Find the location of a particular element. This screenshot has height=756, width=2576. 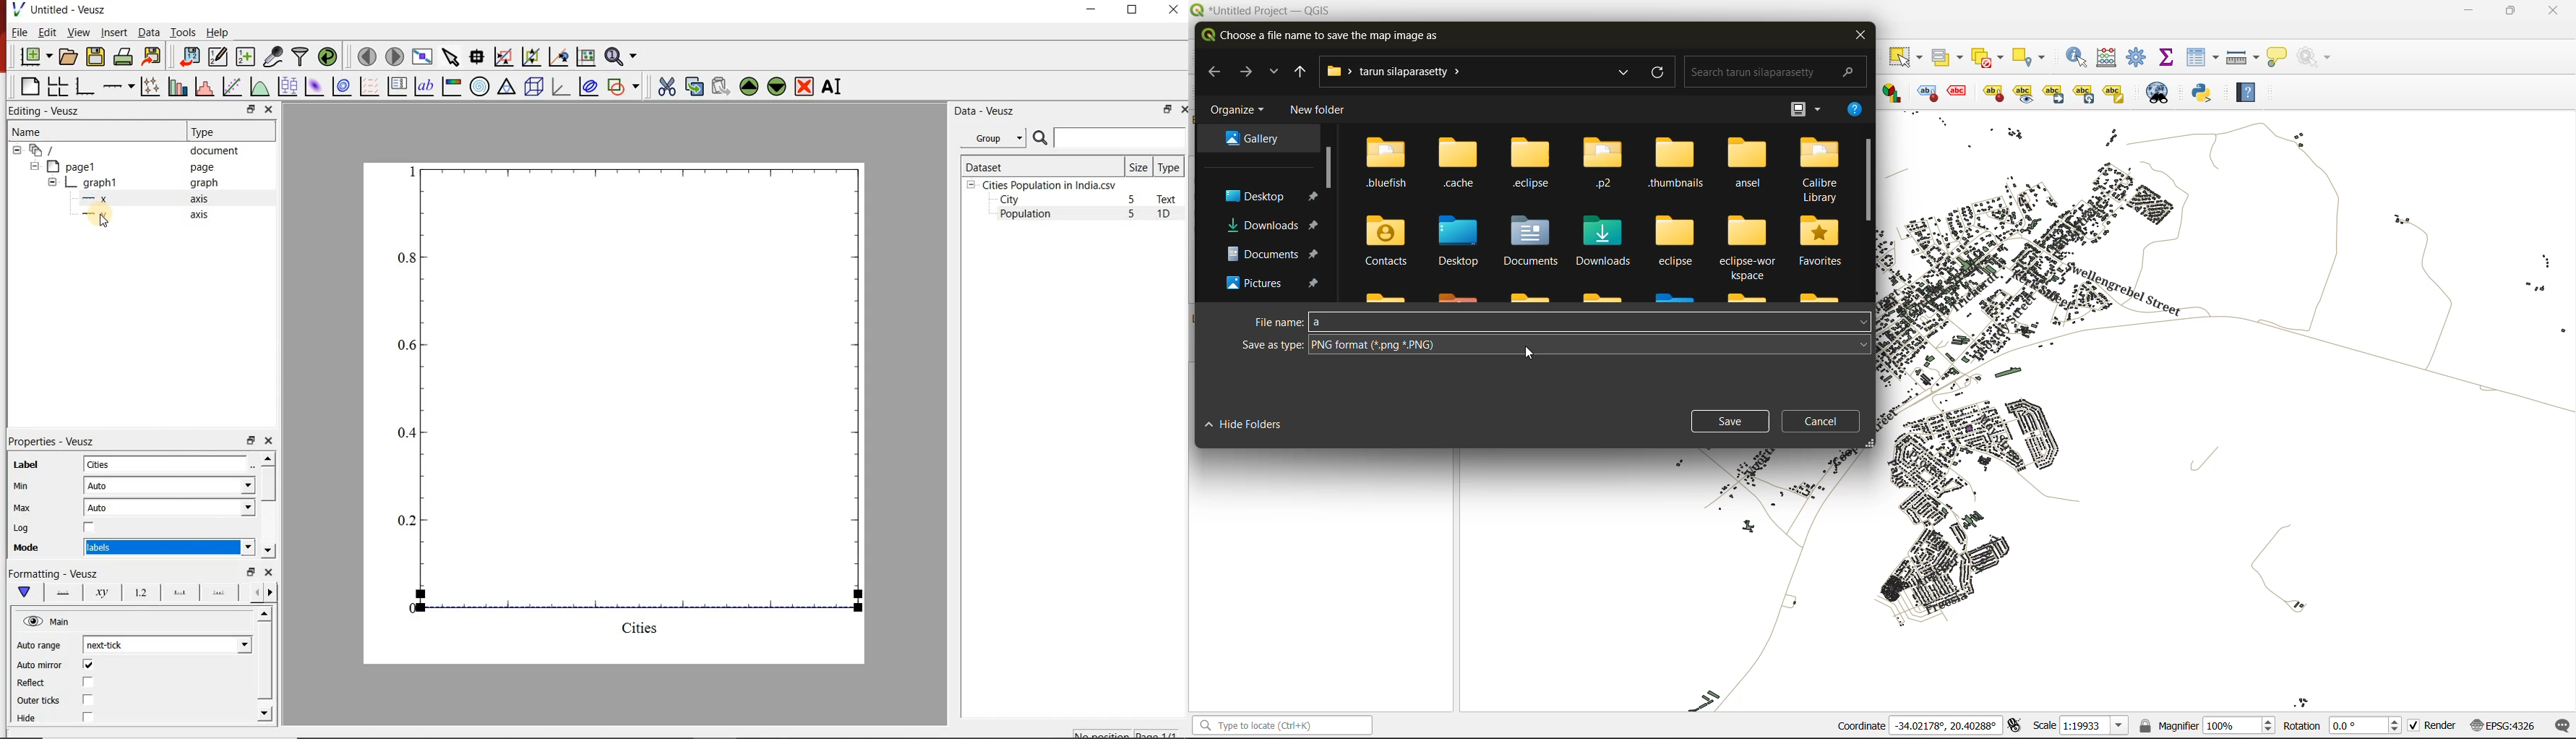

close is located at coordinates (1860, 36).